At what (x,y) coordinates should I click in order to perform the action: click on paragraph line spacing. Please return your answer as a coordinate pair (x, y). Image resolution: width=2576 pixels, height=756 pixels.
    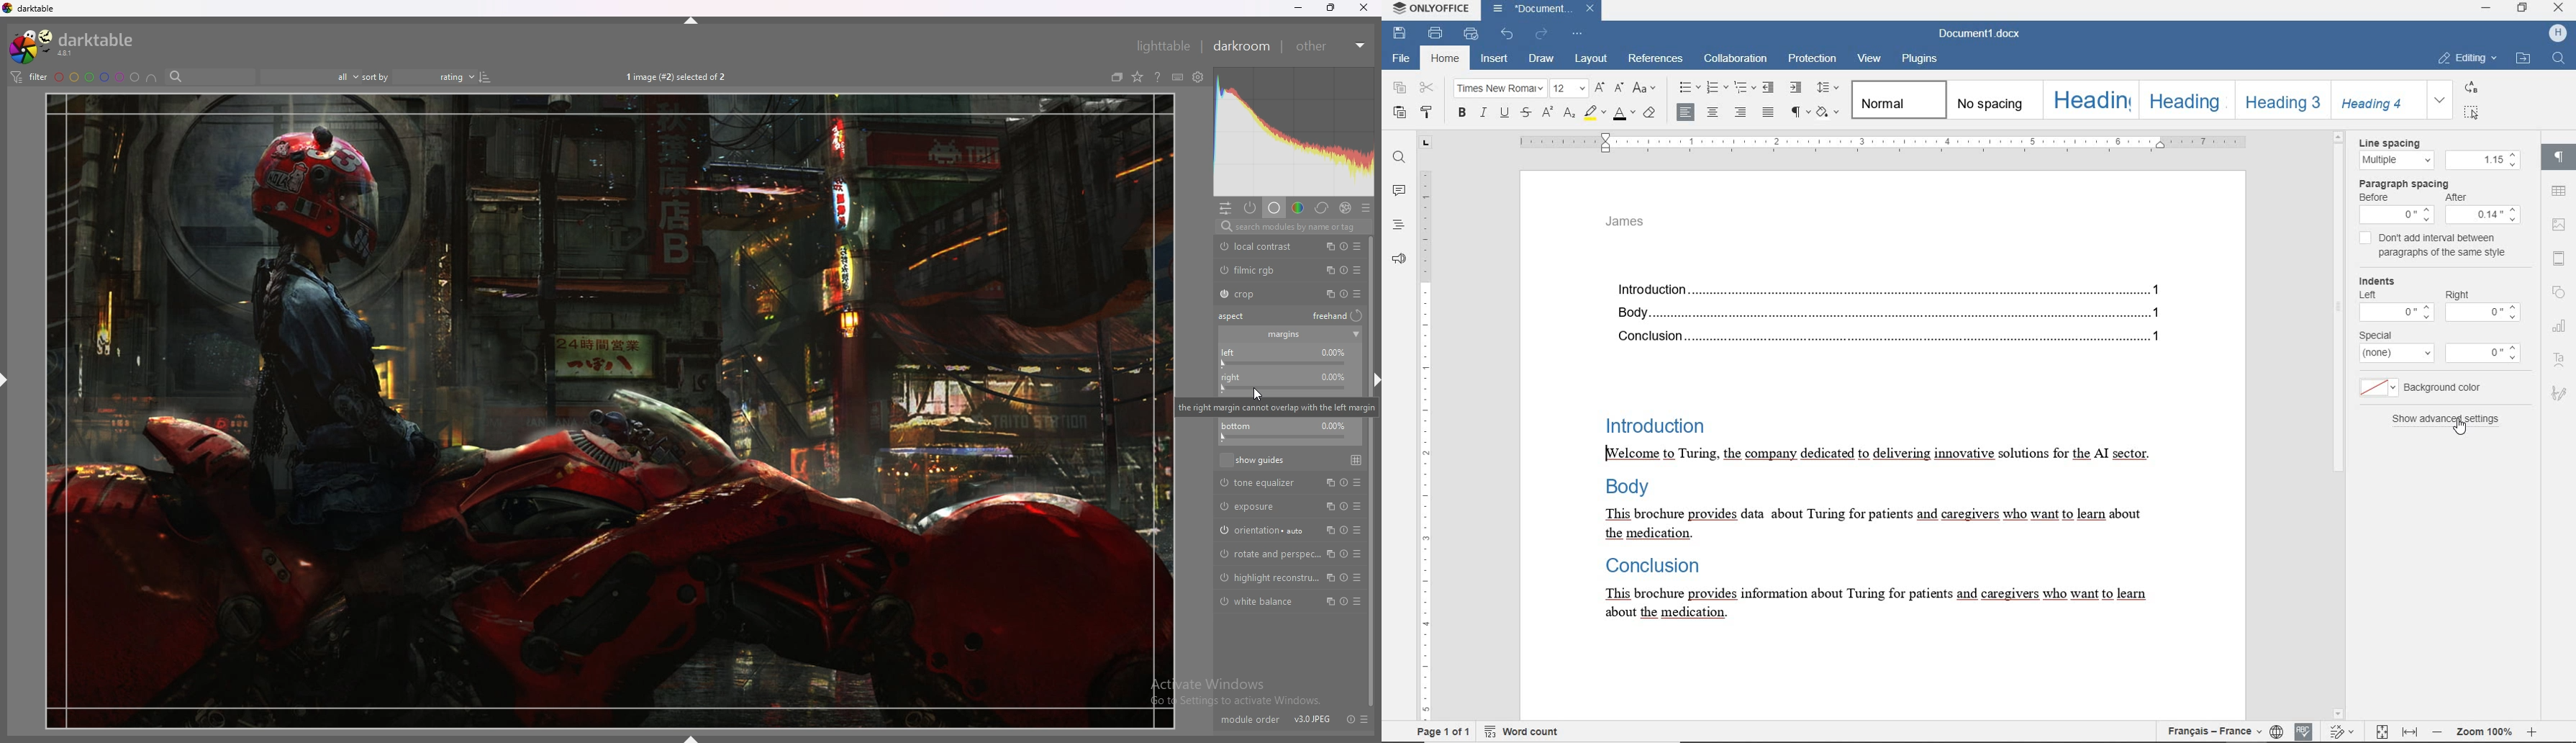
    Looking at the image, I should click on (1828, 88).